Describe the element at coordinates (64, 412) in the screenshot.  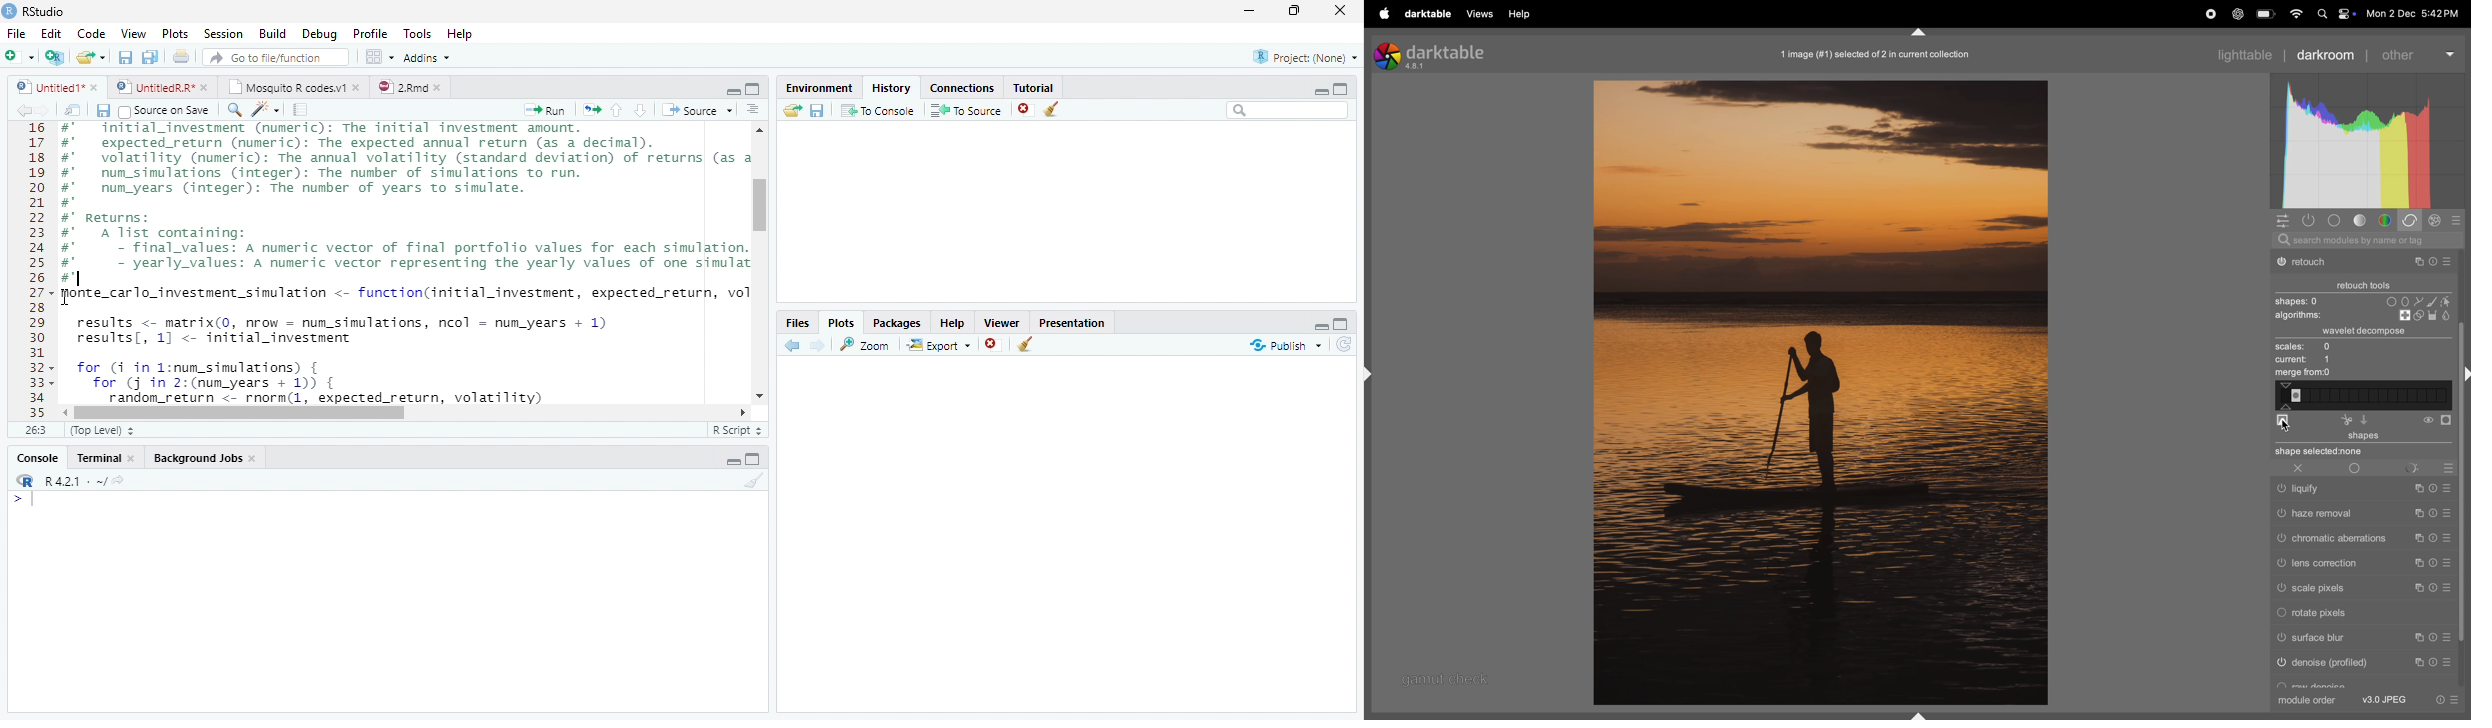
I see `Scroll Left` at that location.